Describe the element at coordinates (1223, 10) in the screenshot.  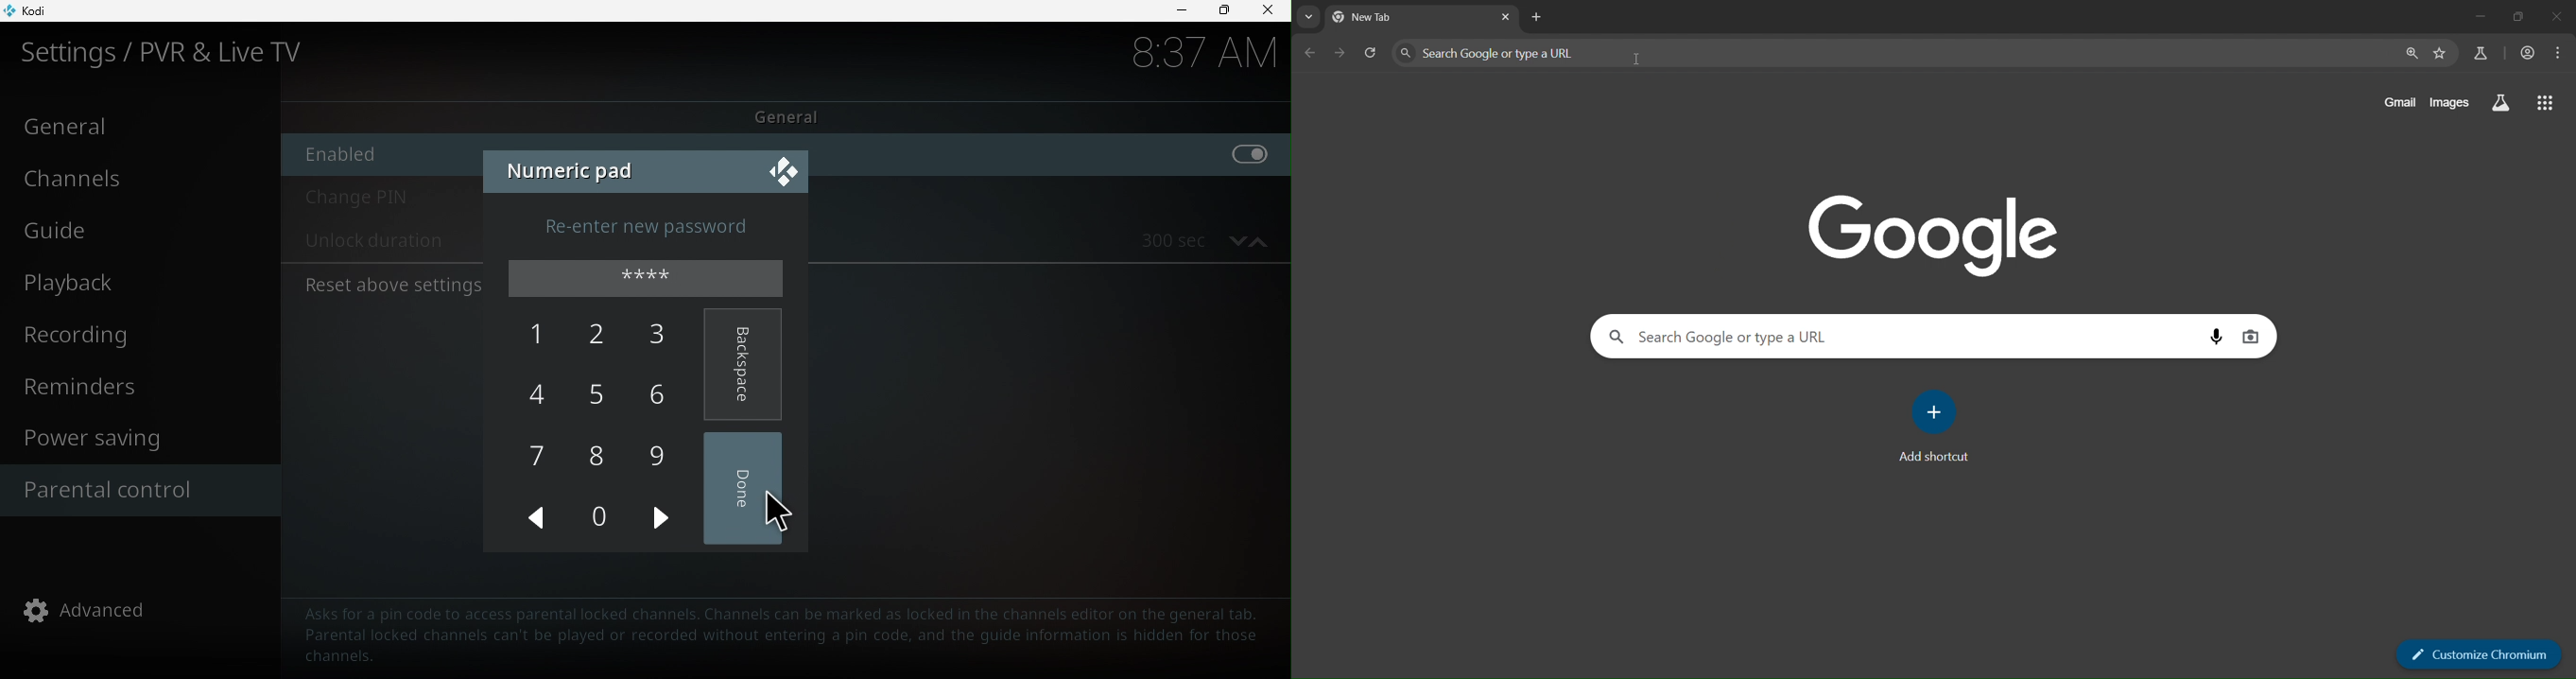
I see `Maximize` at that location.